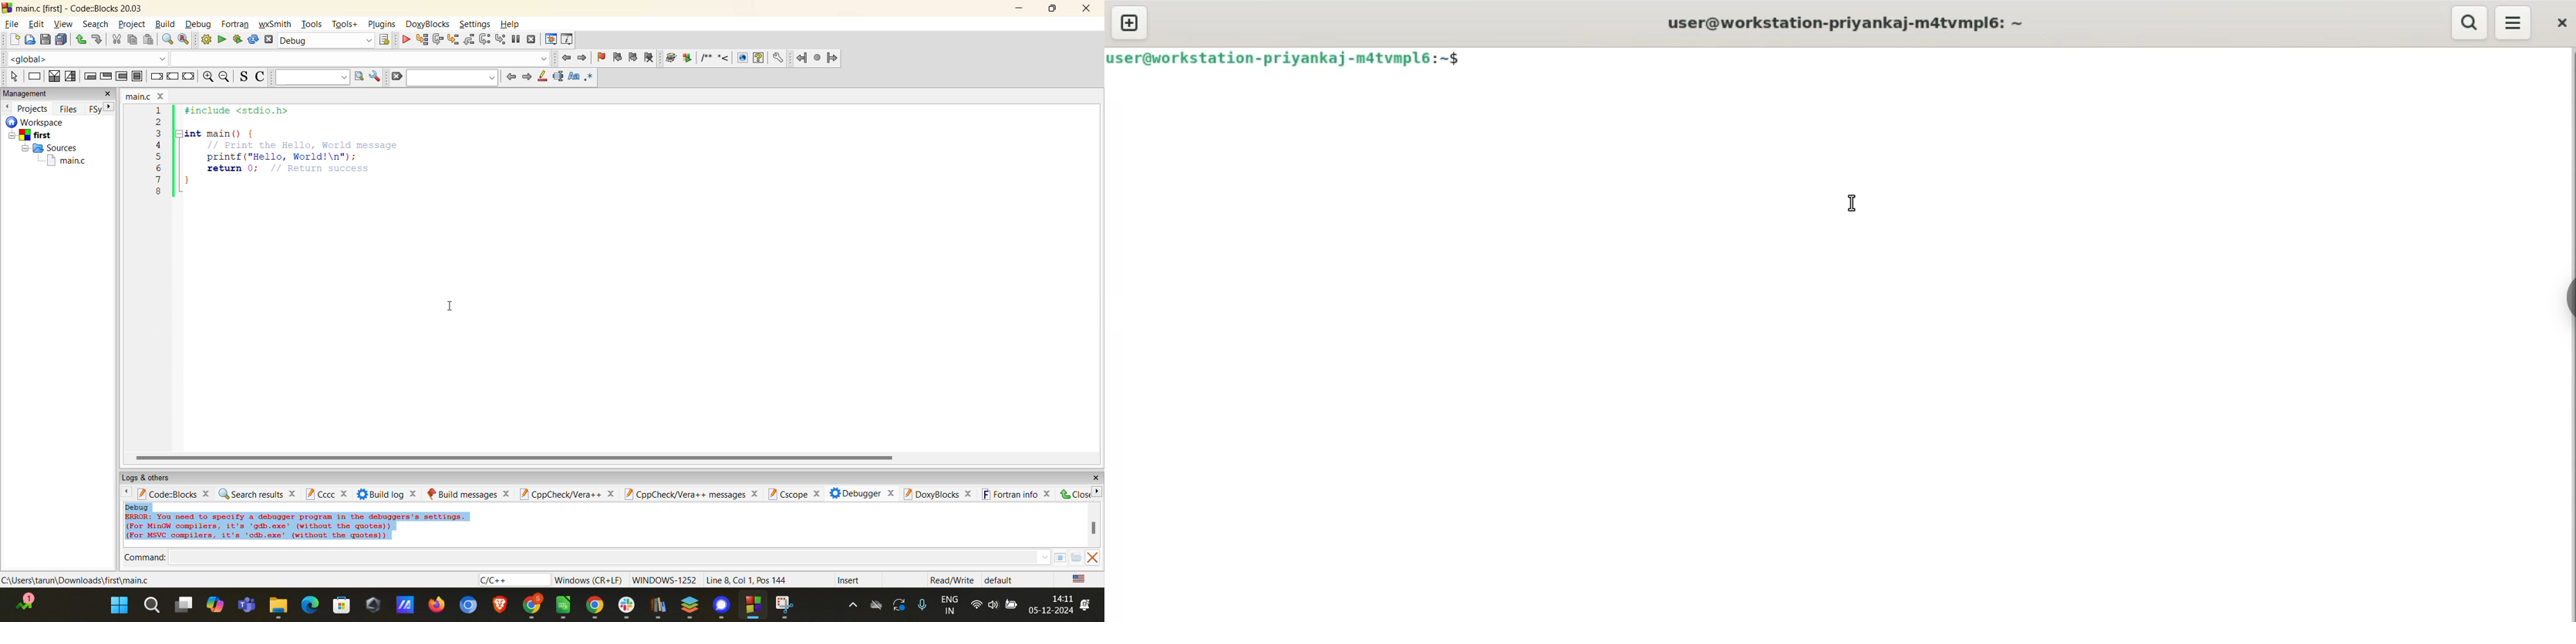  What do you see at coordinates (78, 40) in the screenshot?
I see `undo` at bounding box center [78, 40].